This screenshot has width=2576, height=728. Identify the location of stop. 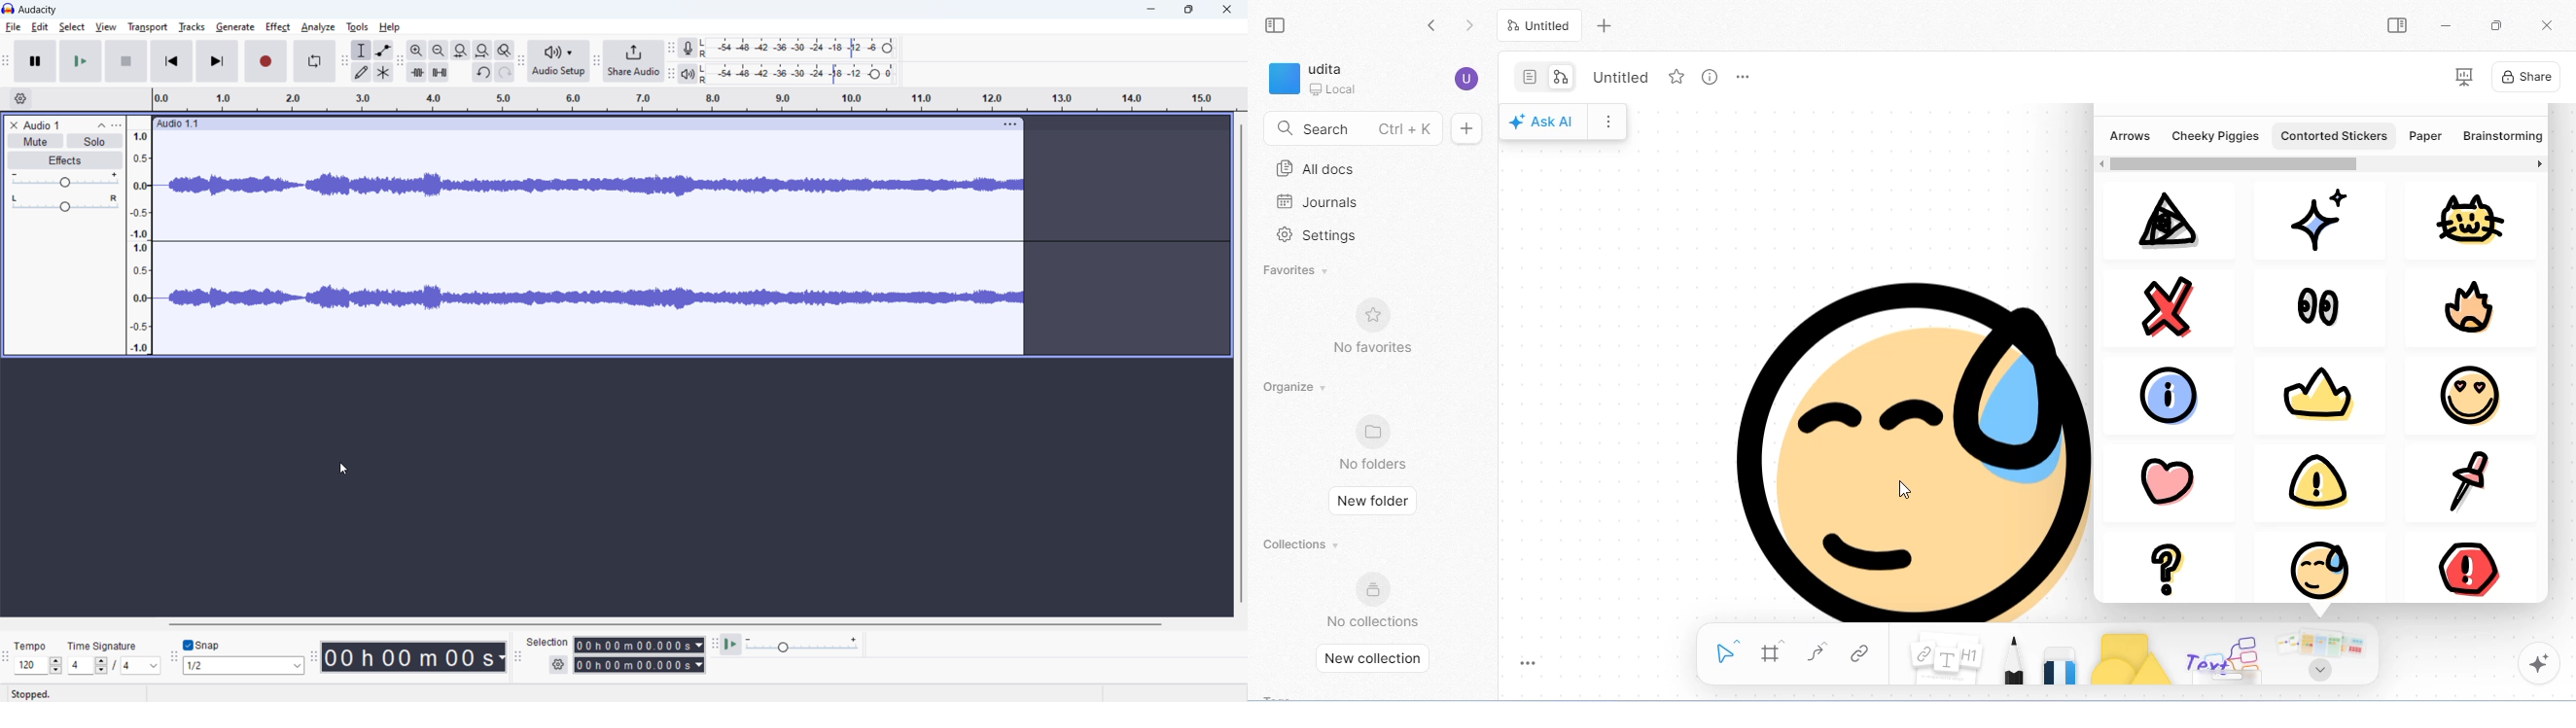
(126, 61).